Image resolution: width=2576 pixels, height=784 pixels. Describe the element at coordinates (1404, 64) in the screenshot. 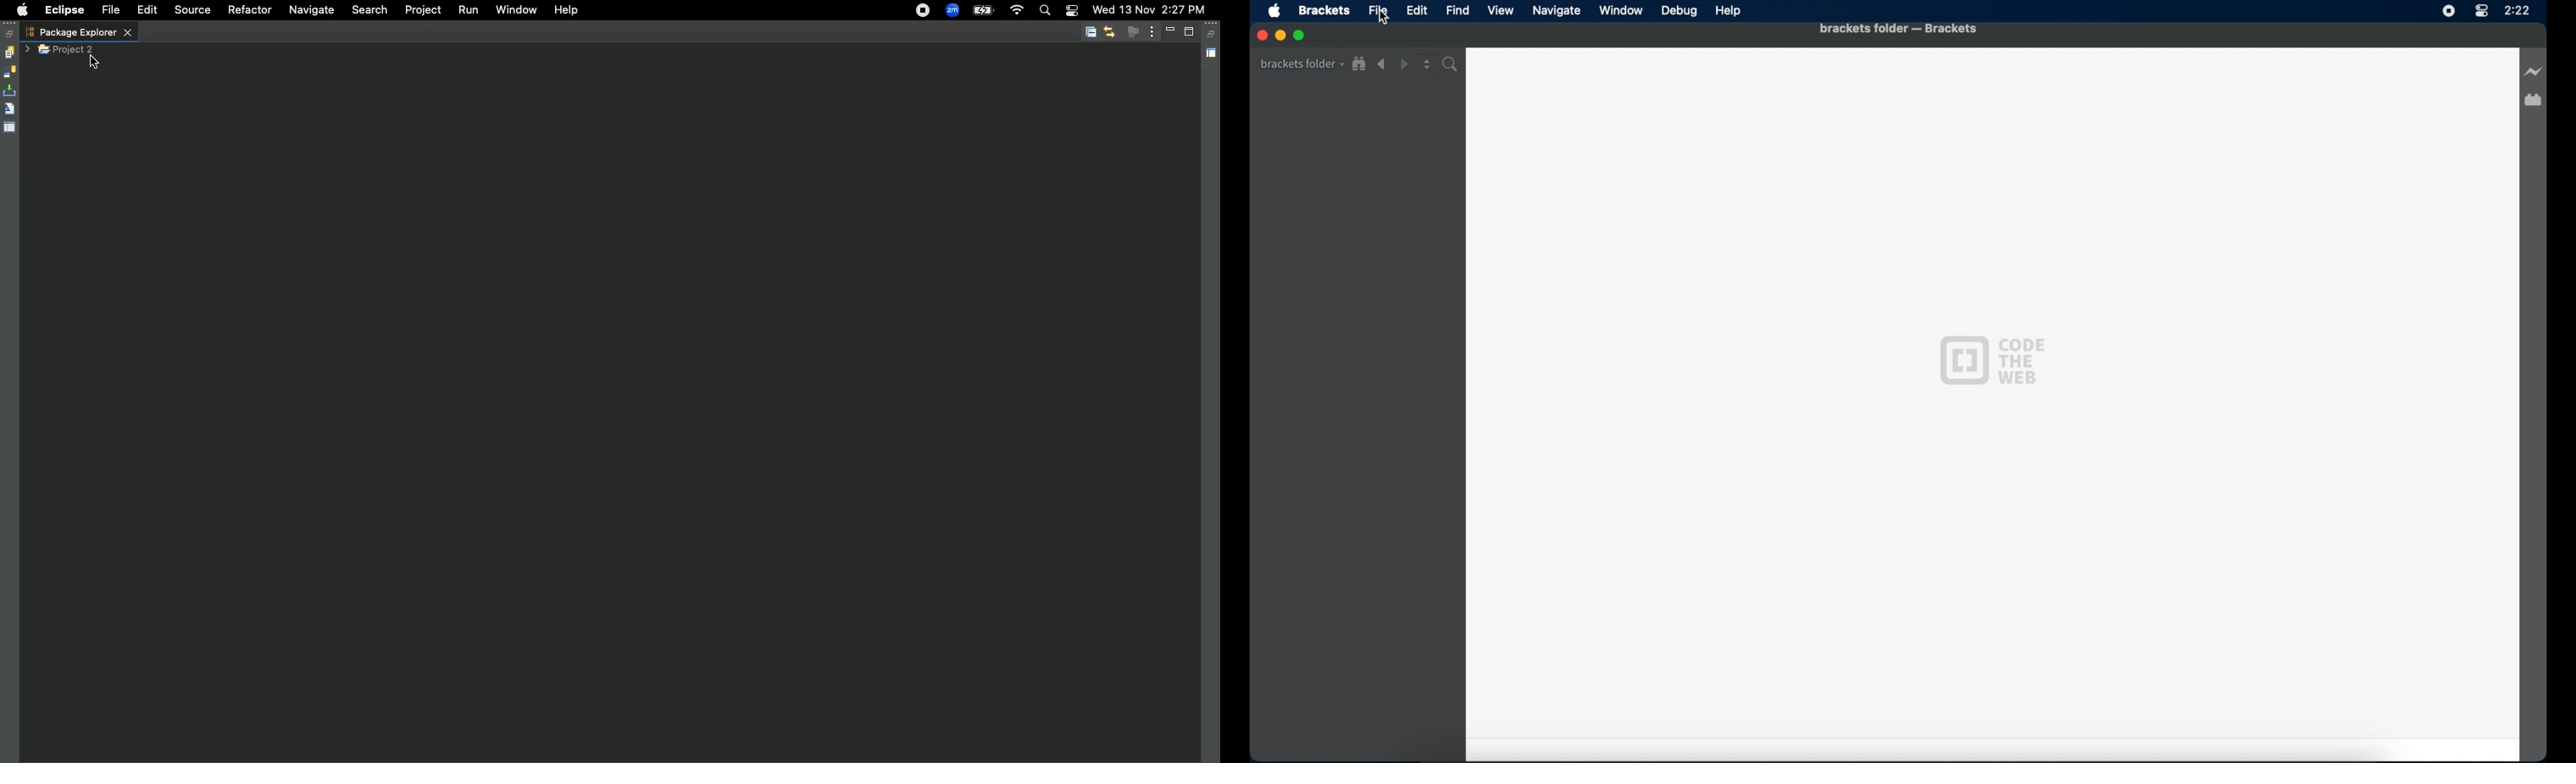

I see `forward` at that location.